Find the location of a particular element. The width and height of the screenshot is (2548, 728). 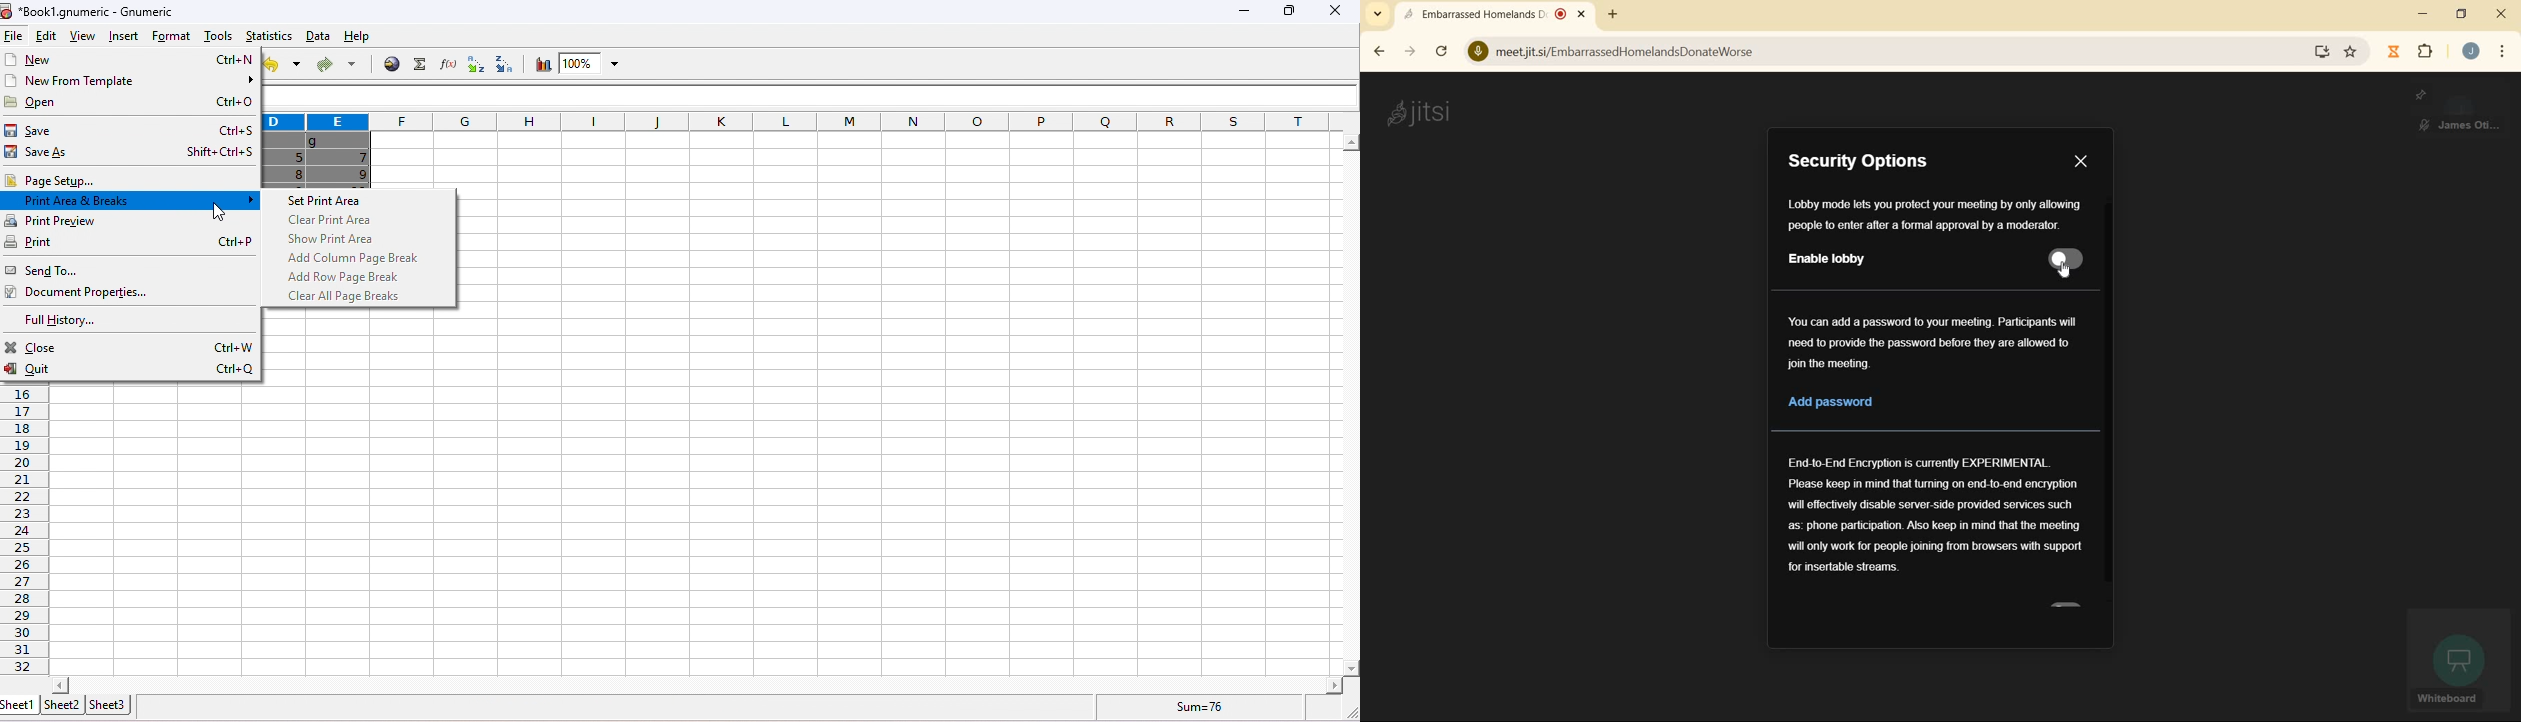

dragged is located at coordinates (319, 160).